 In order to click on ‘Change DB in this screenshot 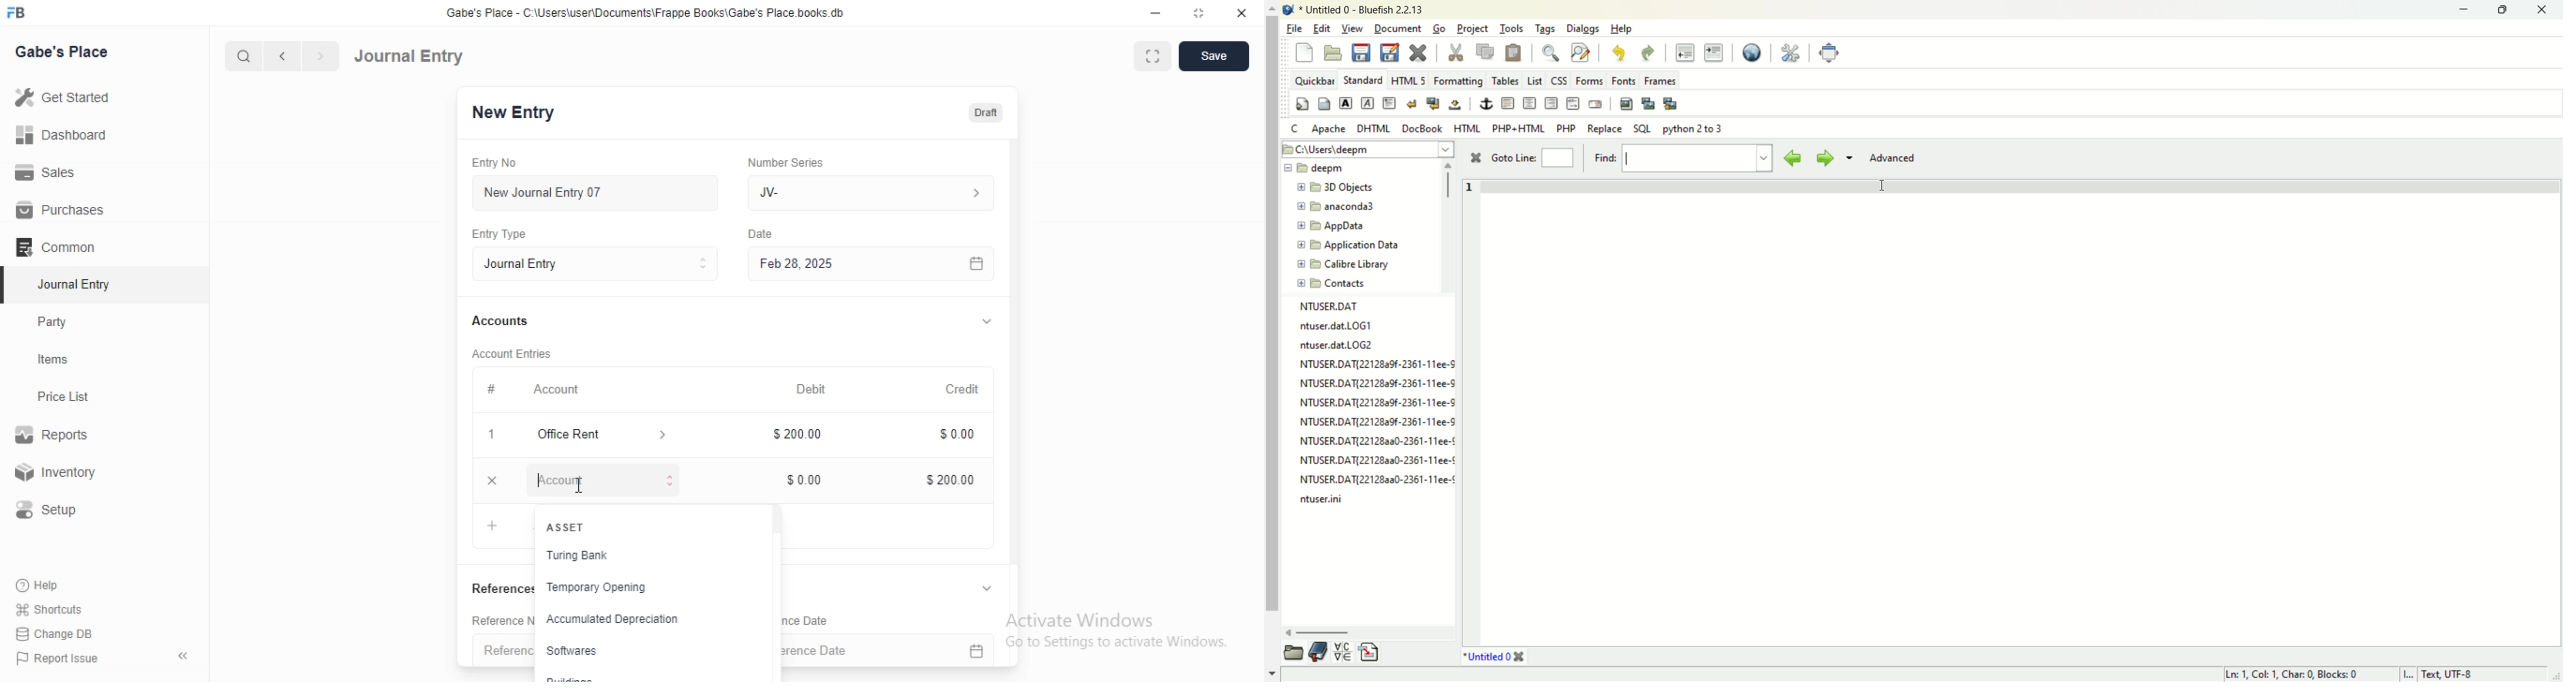, I will do `click(55, 634)`.